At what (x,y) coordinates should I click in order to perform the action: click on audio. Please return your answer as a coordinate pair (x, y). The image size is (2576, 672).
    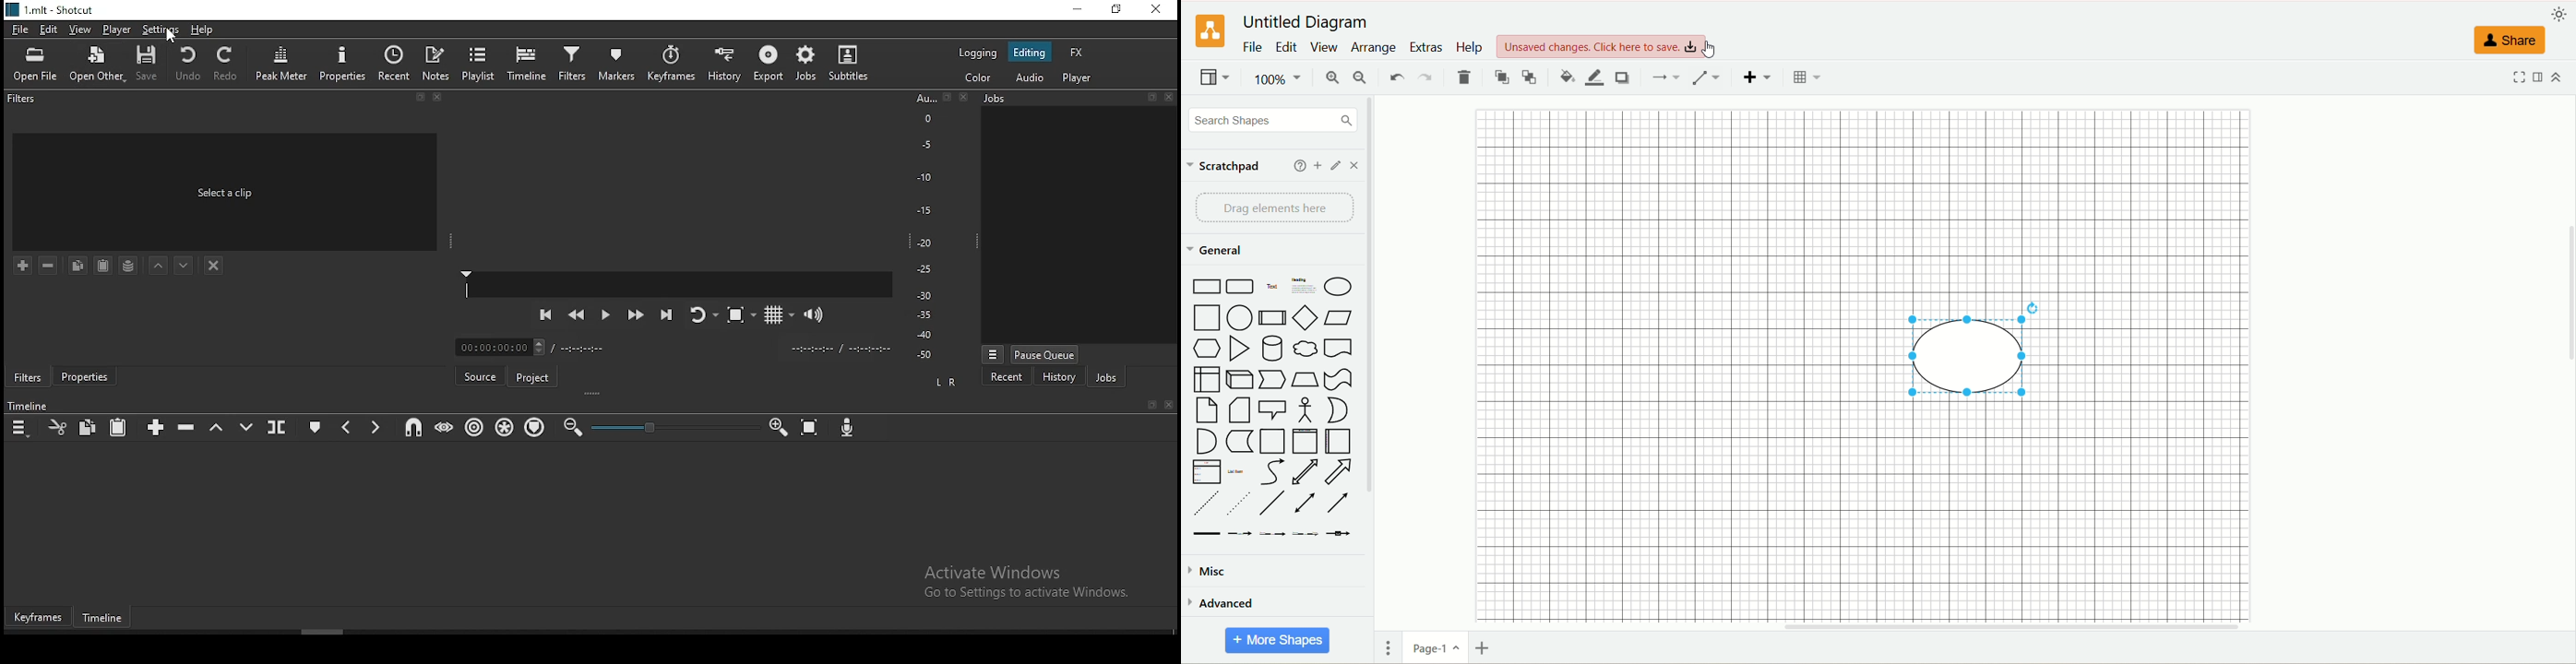
    Looking at the image, I should click on (1032, 78).